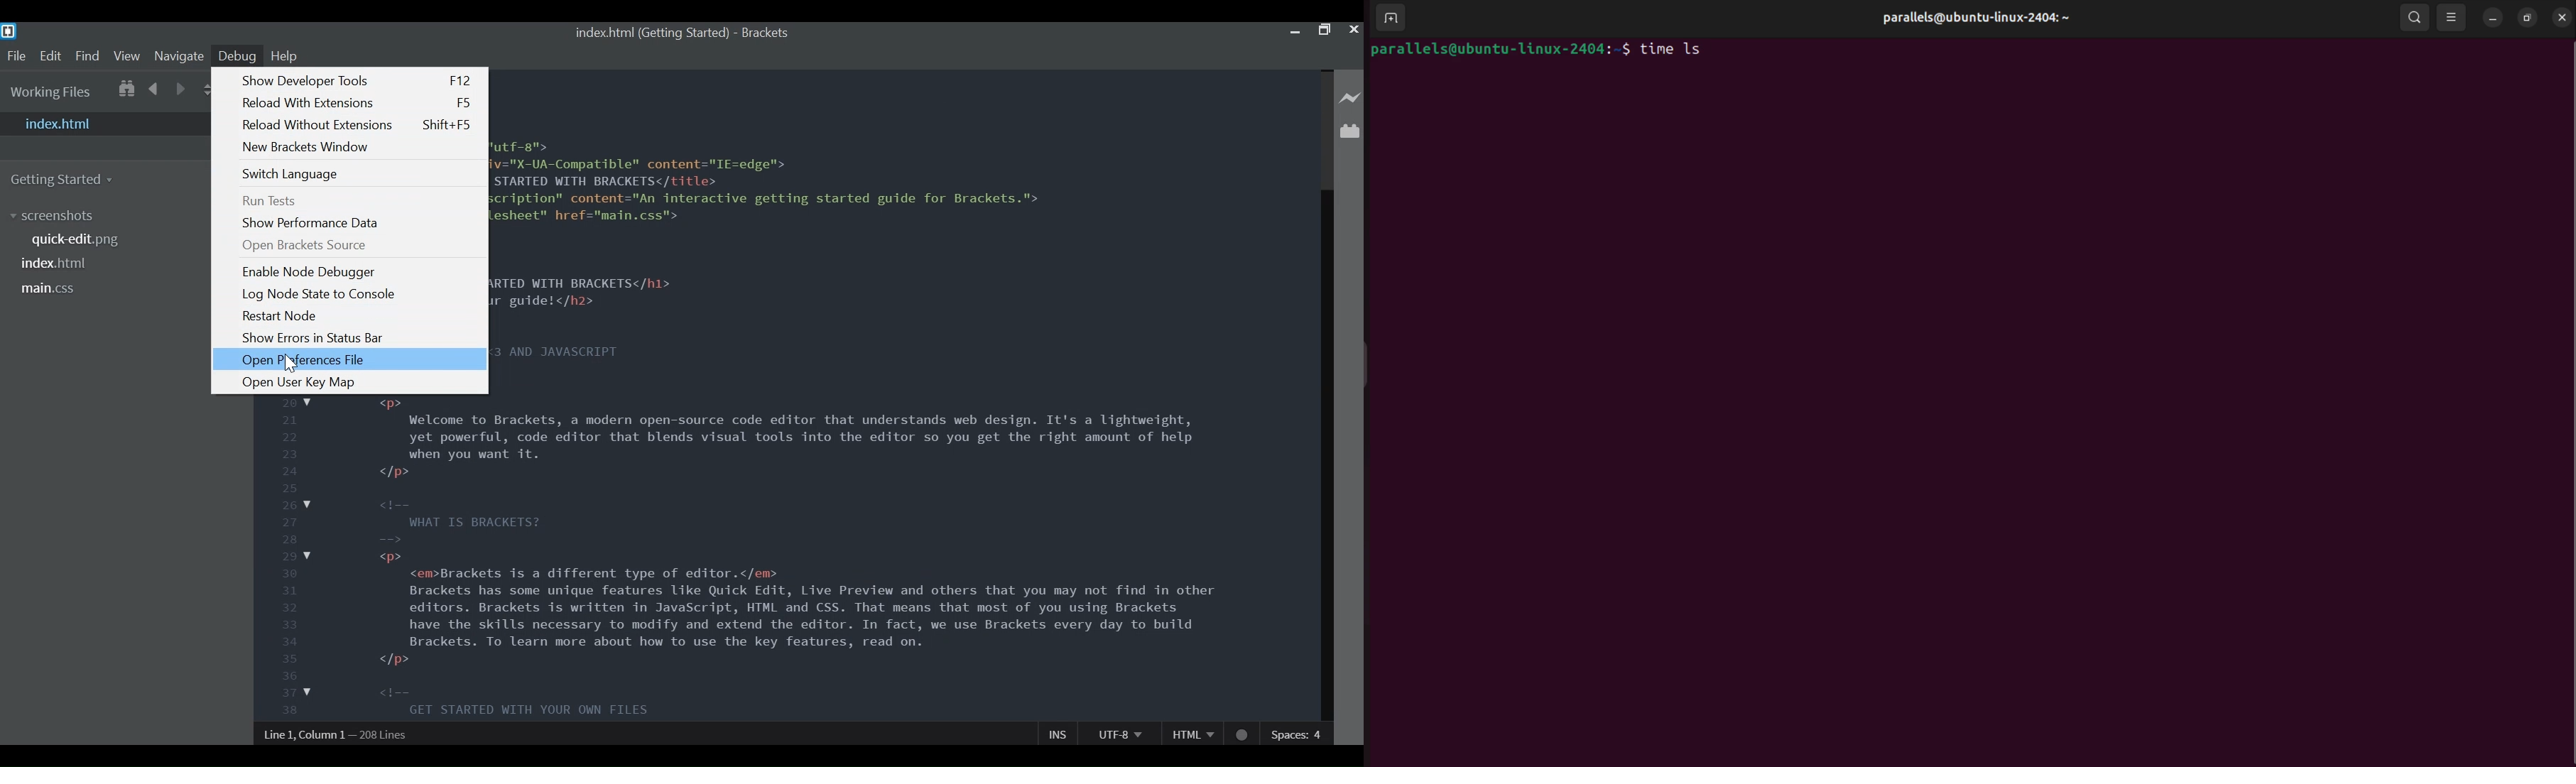  Describe the element at coordinates (105, 124) in the screenshot. I see `index.html` at that location.